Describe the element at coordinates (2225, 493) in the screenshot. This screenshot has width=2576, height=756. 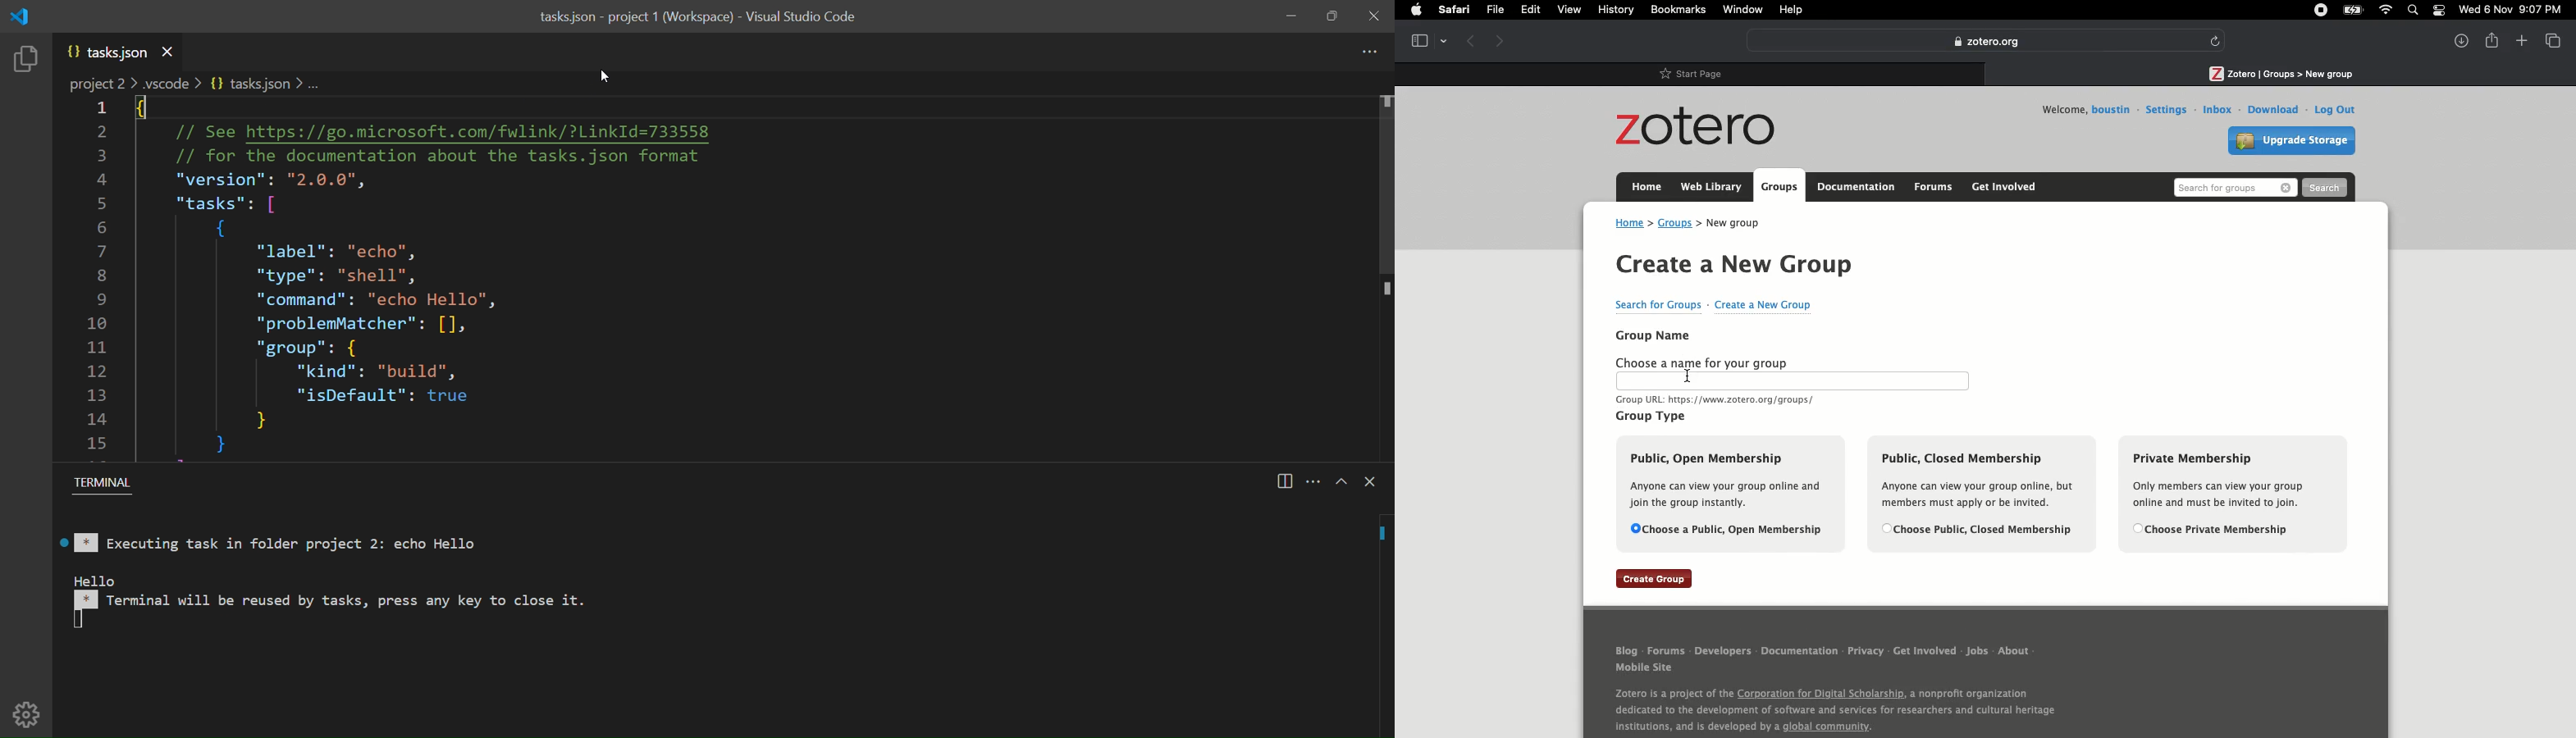
I see `Private membership` at that location.